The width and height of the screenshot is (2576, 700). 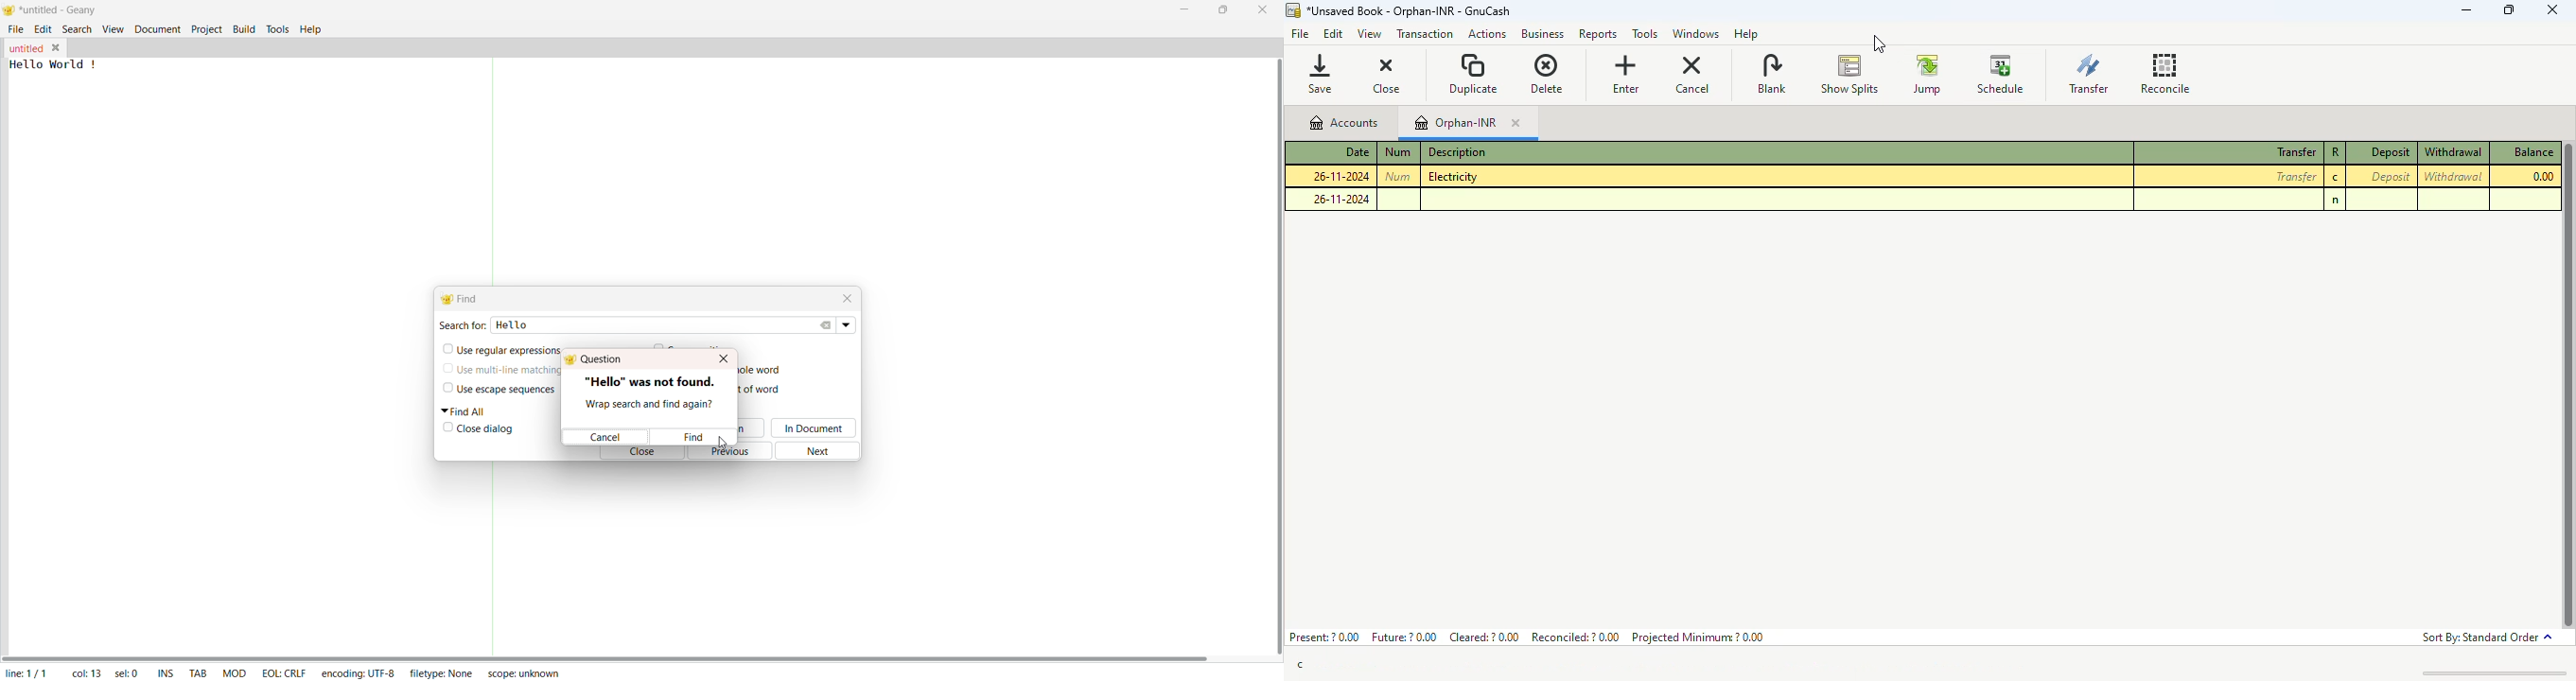 What do you see at coordinates (2336, 151) in the screenshot?
I see `reconcile` at bounding box center [2336, 151].